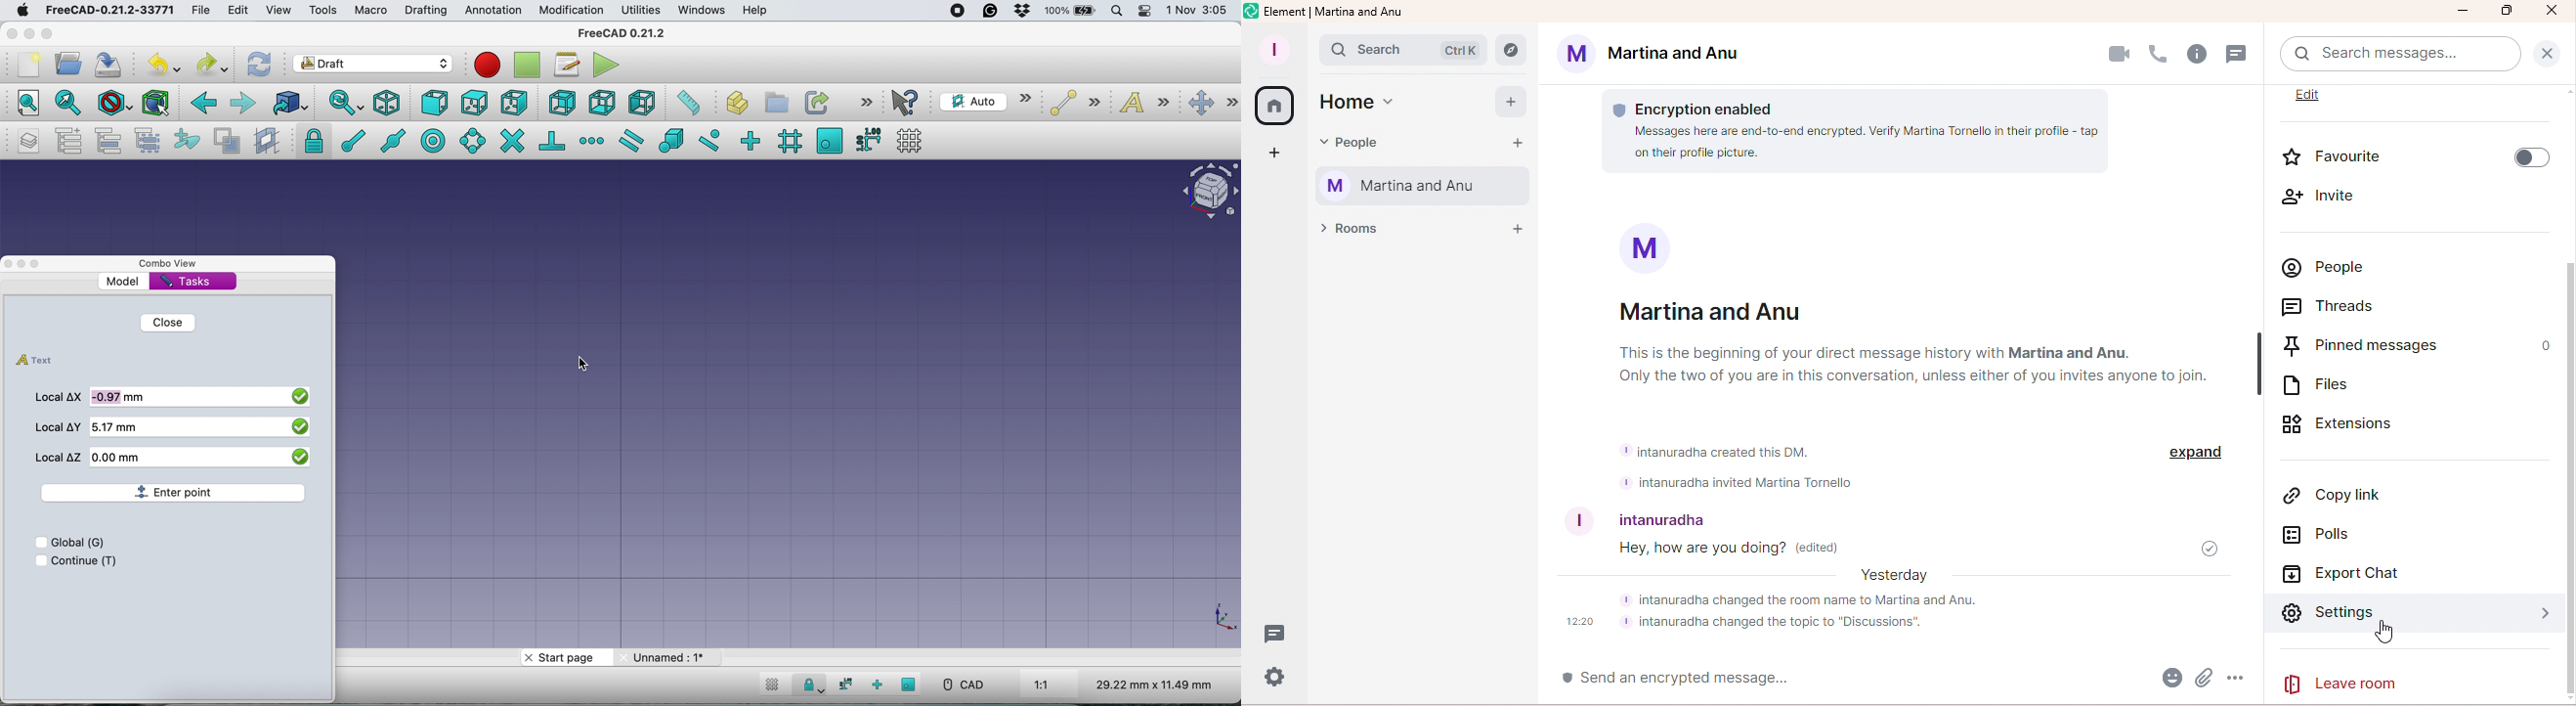 This screenshot has height=728, width=2576. Describe the element at coordinates (79, 542) in the screenshot. I see `global` at that location.